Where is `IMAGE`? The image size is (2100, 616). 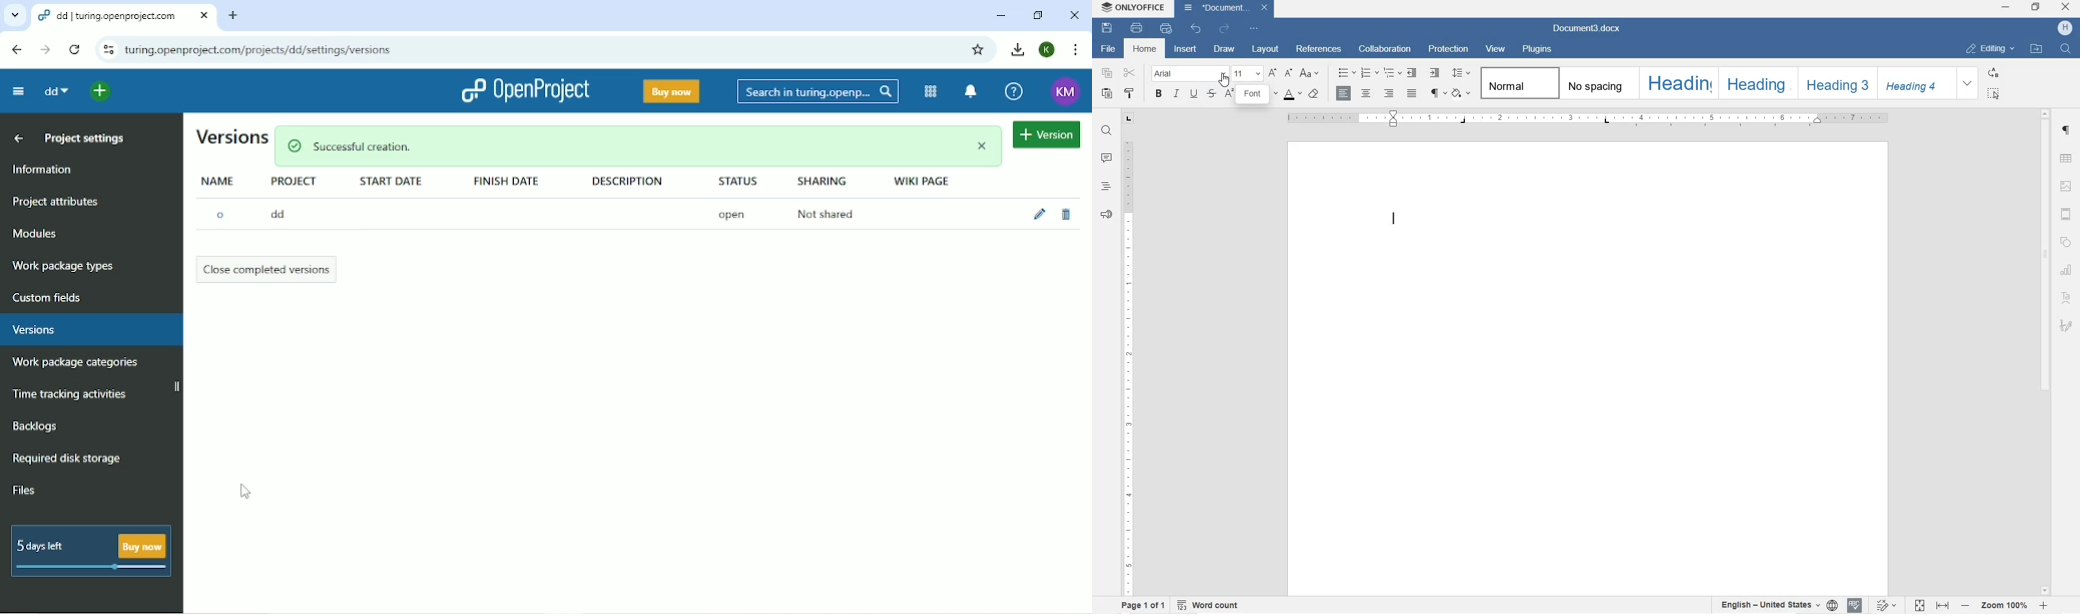
IMAGE is located at coordinates (2067, 186).